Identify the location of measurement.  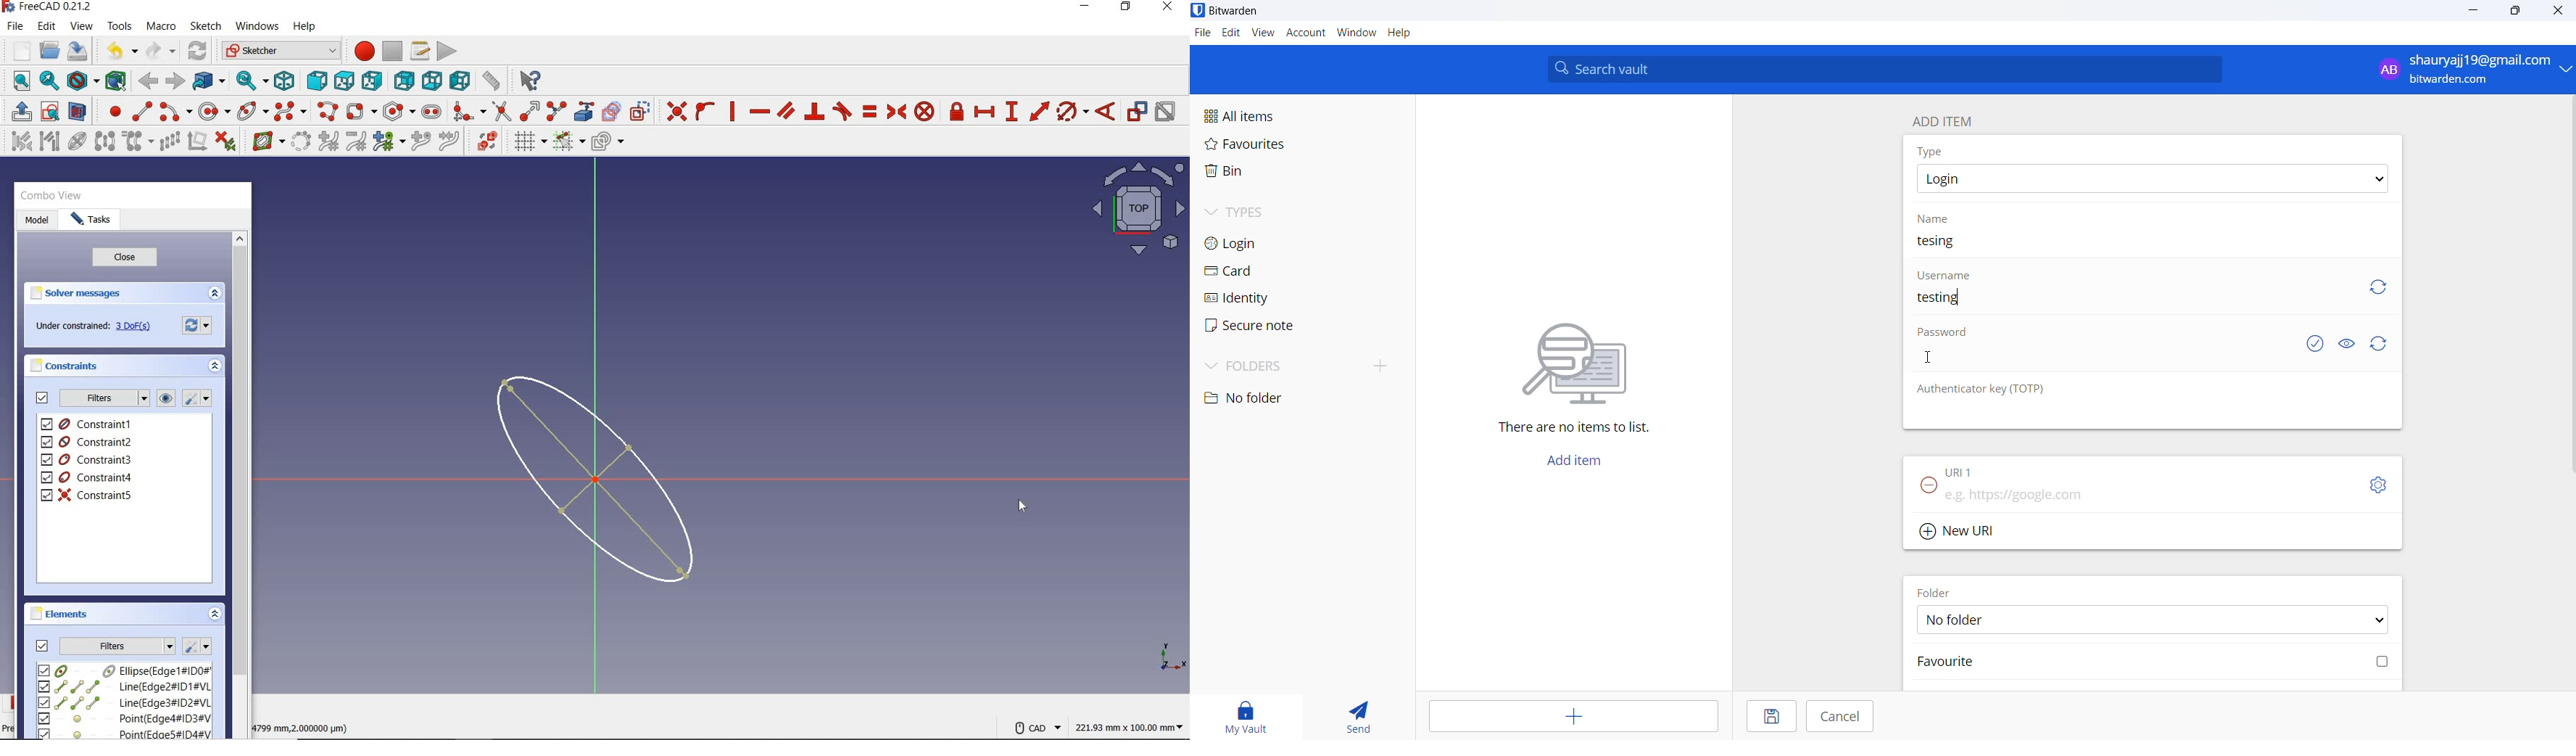
(1131, 725).